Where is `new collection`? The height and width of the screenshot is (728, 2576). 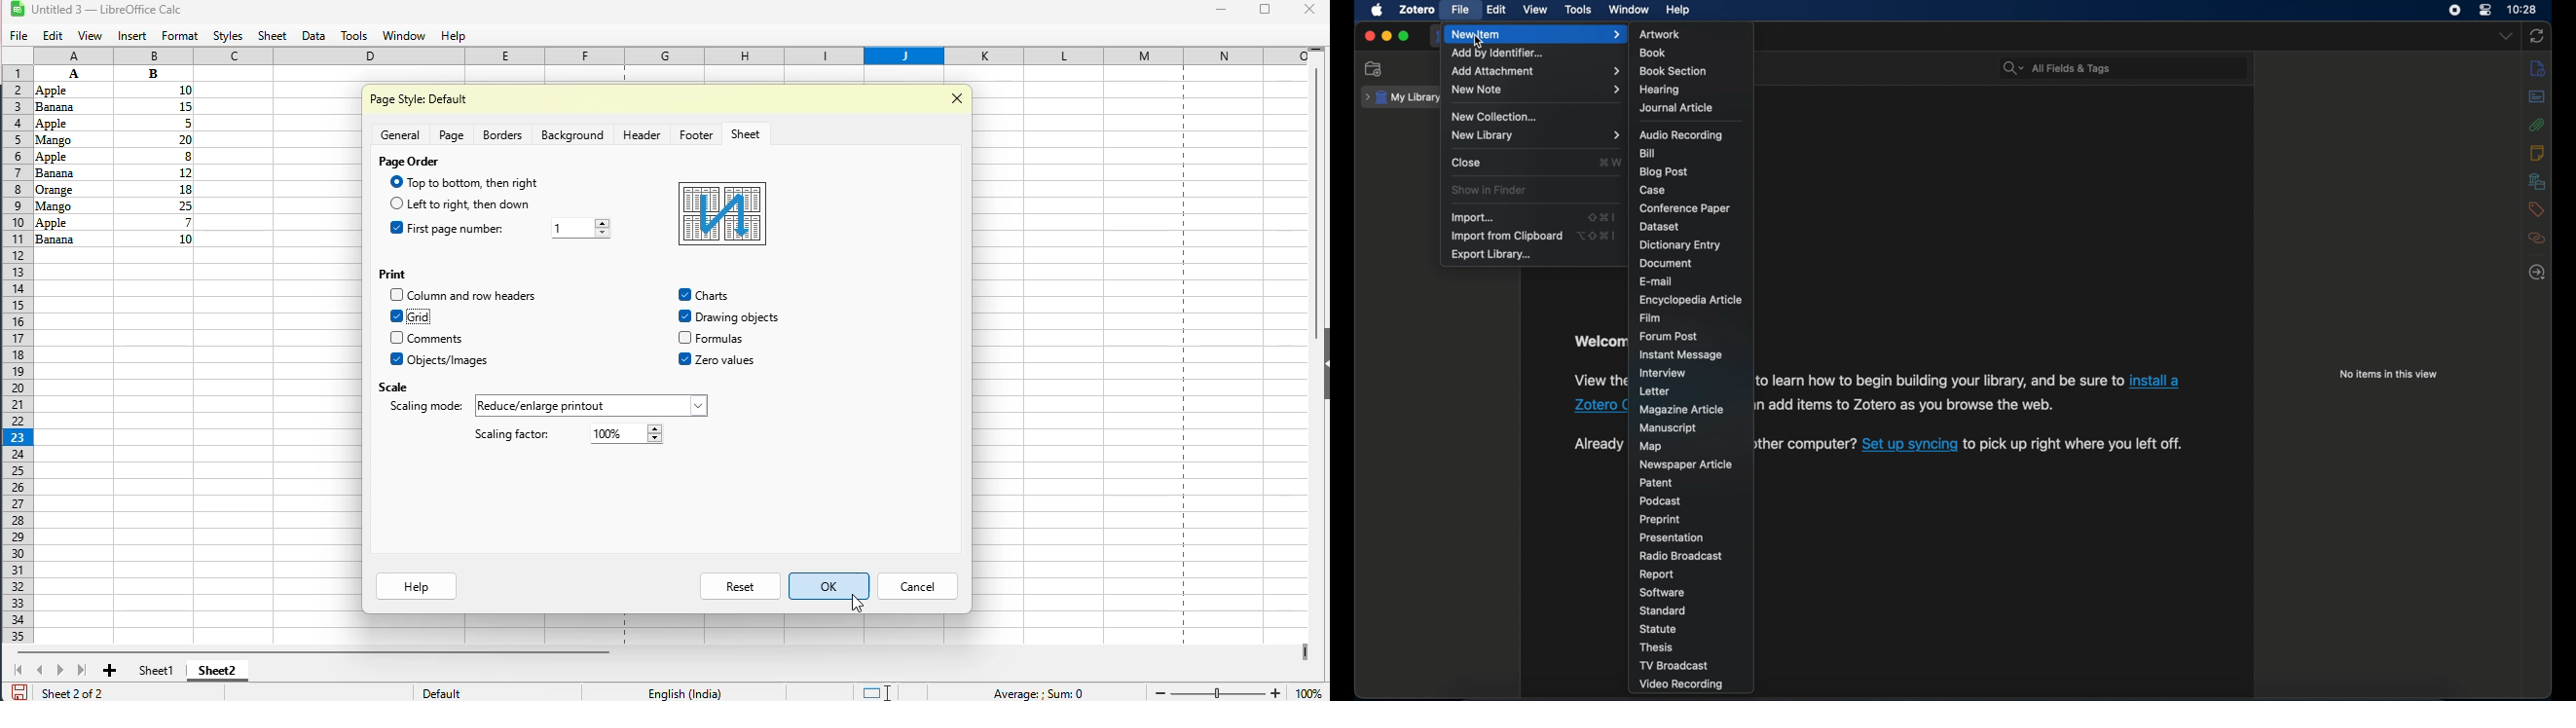 new collection is located at coordinates (1495, 116).